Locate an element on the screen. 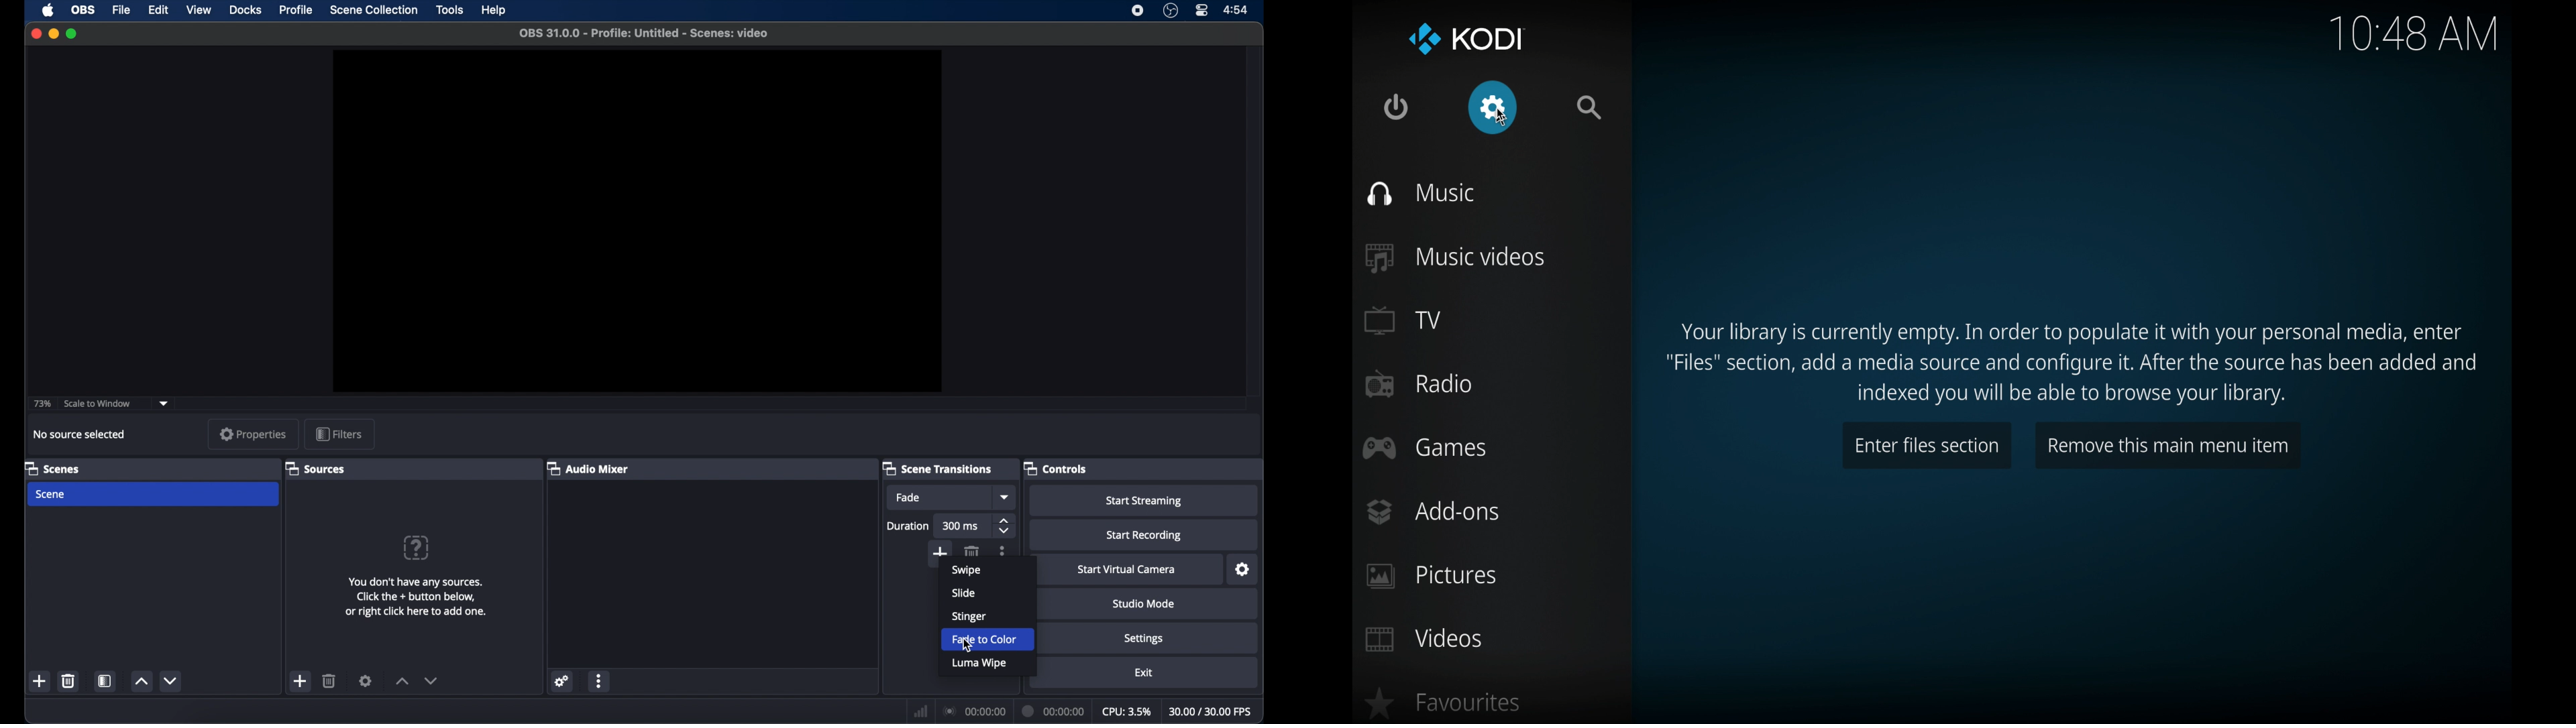 The width and height of the screenshot is (2576, 728). decrement is located at coordinates (431, 680).